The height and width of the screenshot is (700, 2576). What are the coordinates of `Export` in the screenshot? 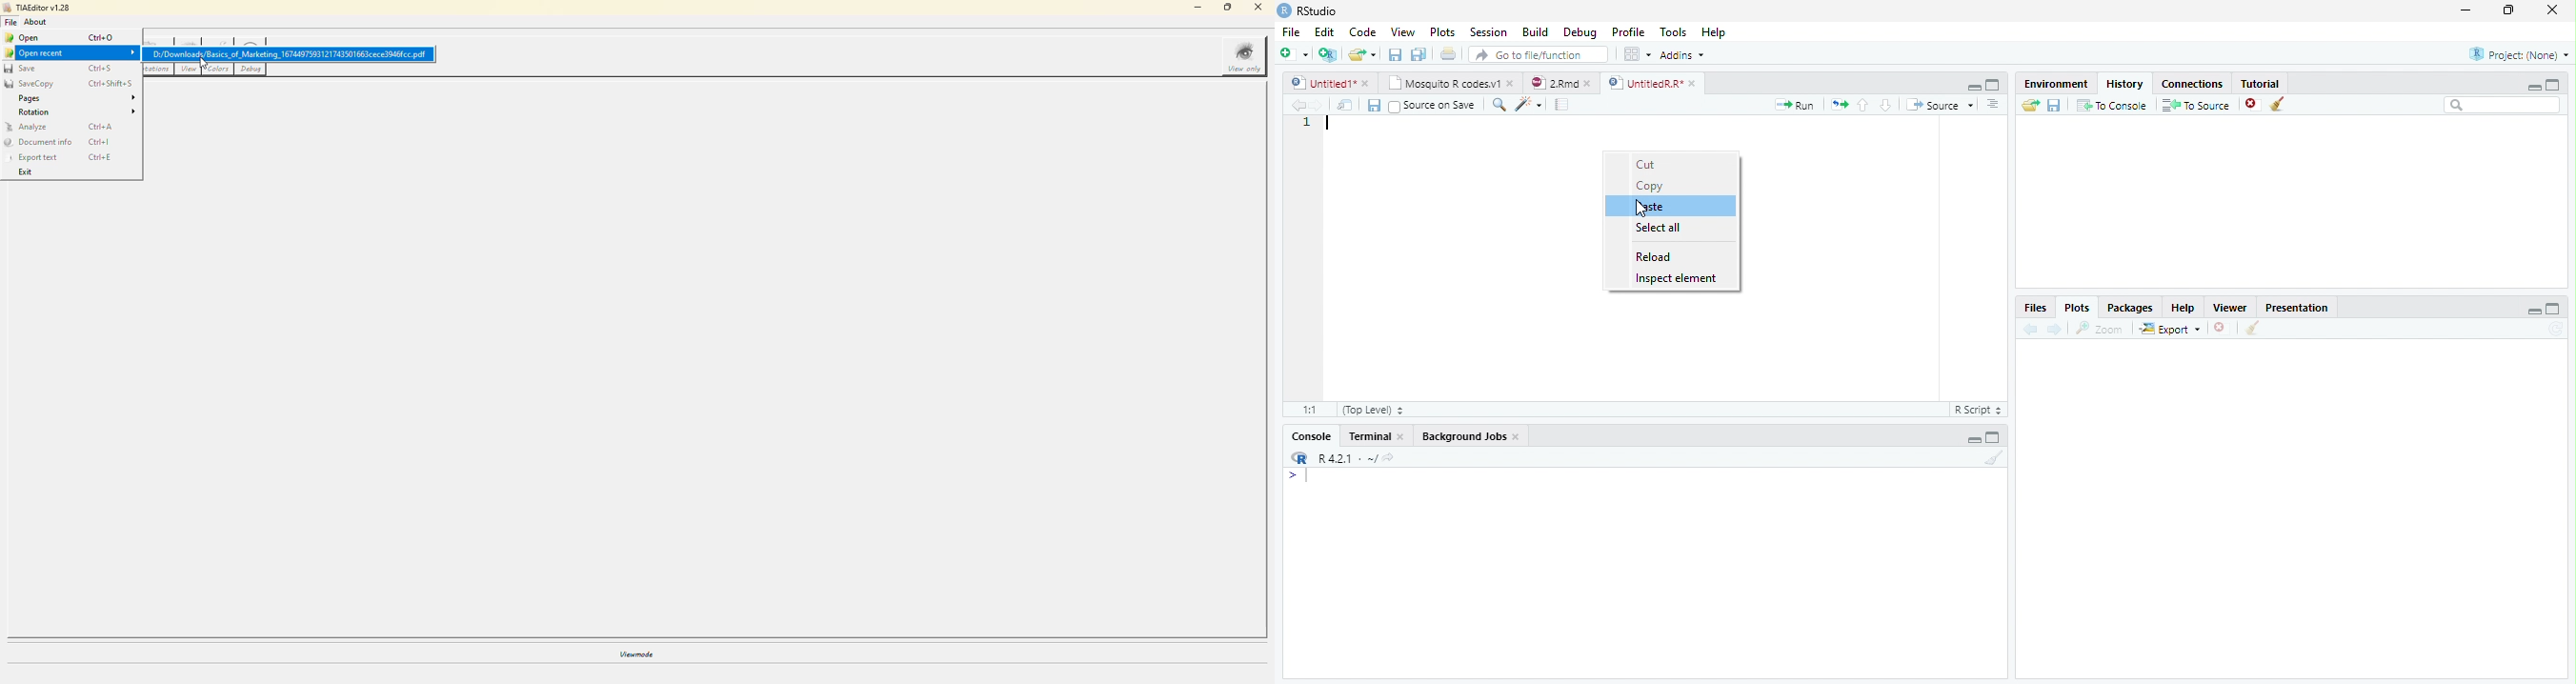 It's located at (2170, 329).